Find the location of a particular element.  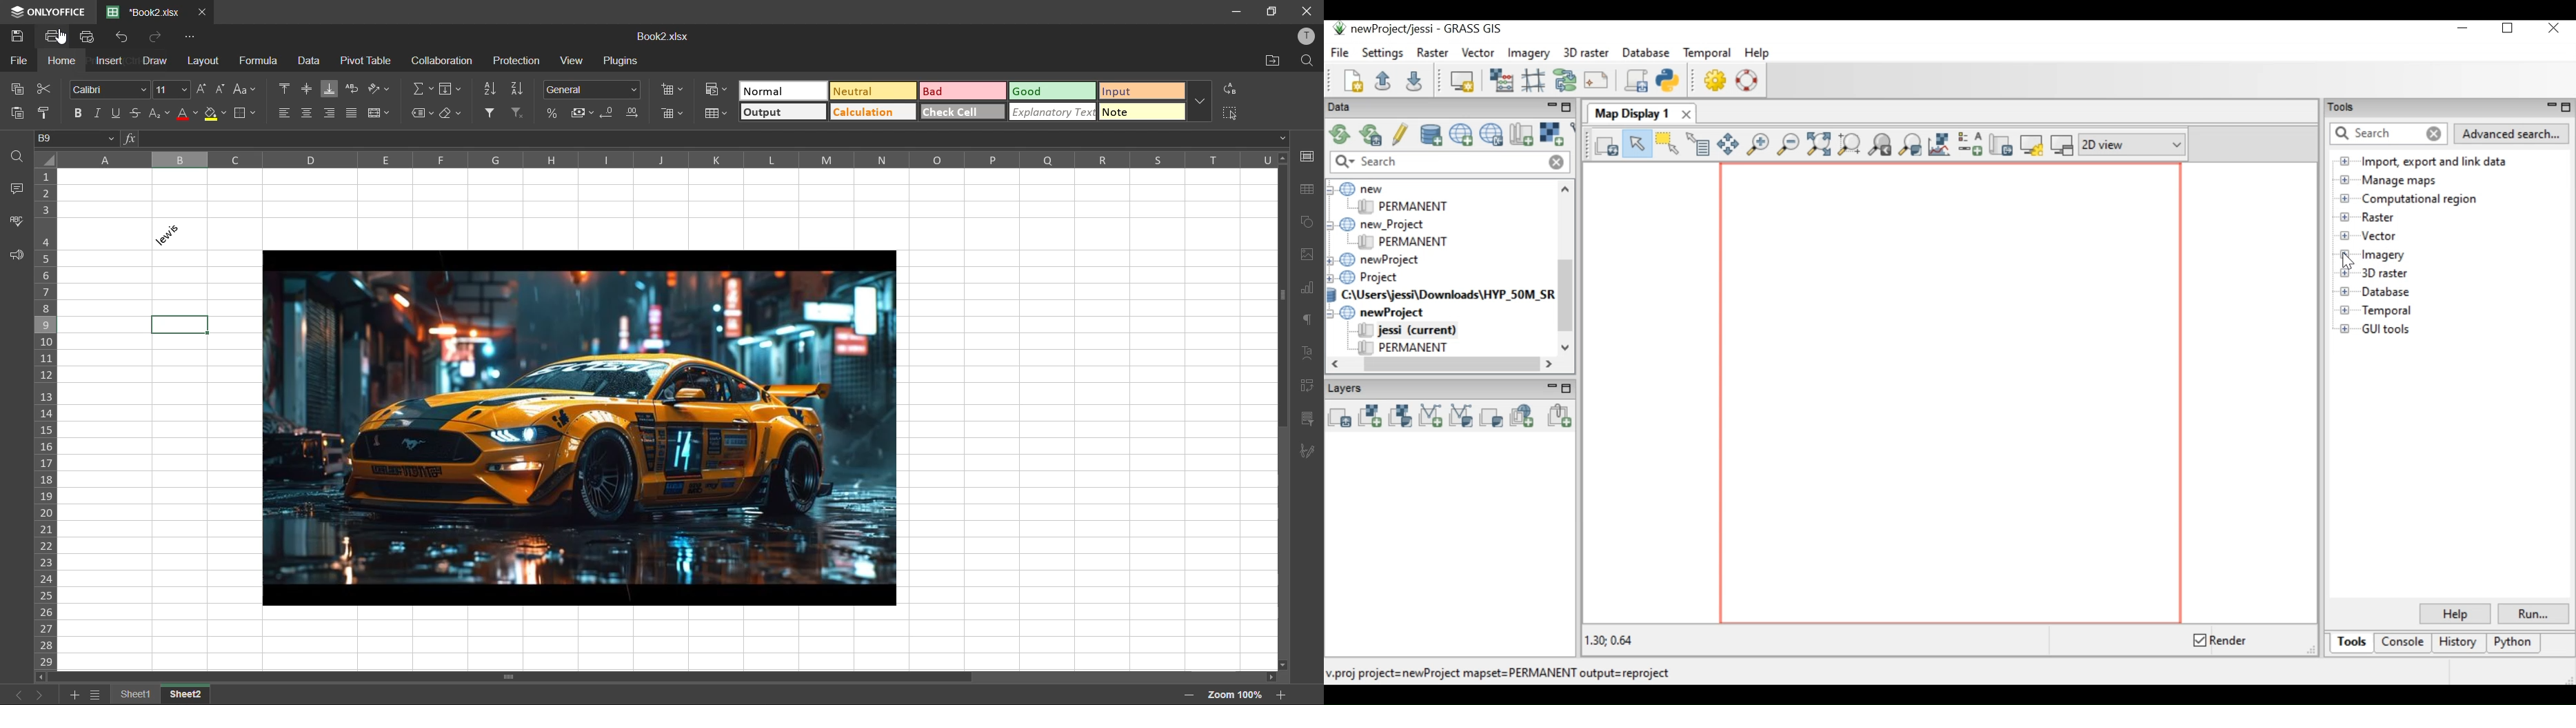

pivot table is located at coordinates (365, 61).